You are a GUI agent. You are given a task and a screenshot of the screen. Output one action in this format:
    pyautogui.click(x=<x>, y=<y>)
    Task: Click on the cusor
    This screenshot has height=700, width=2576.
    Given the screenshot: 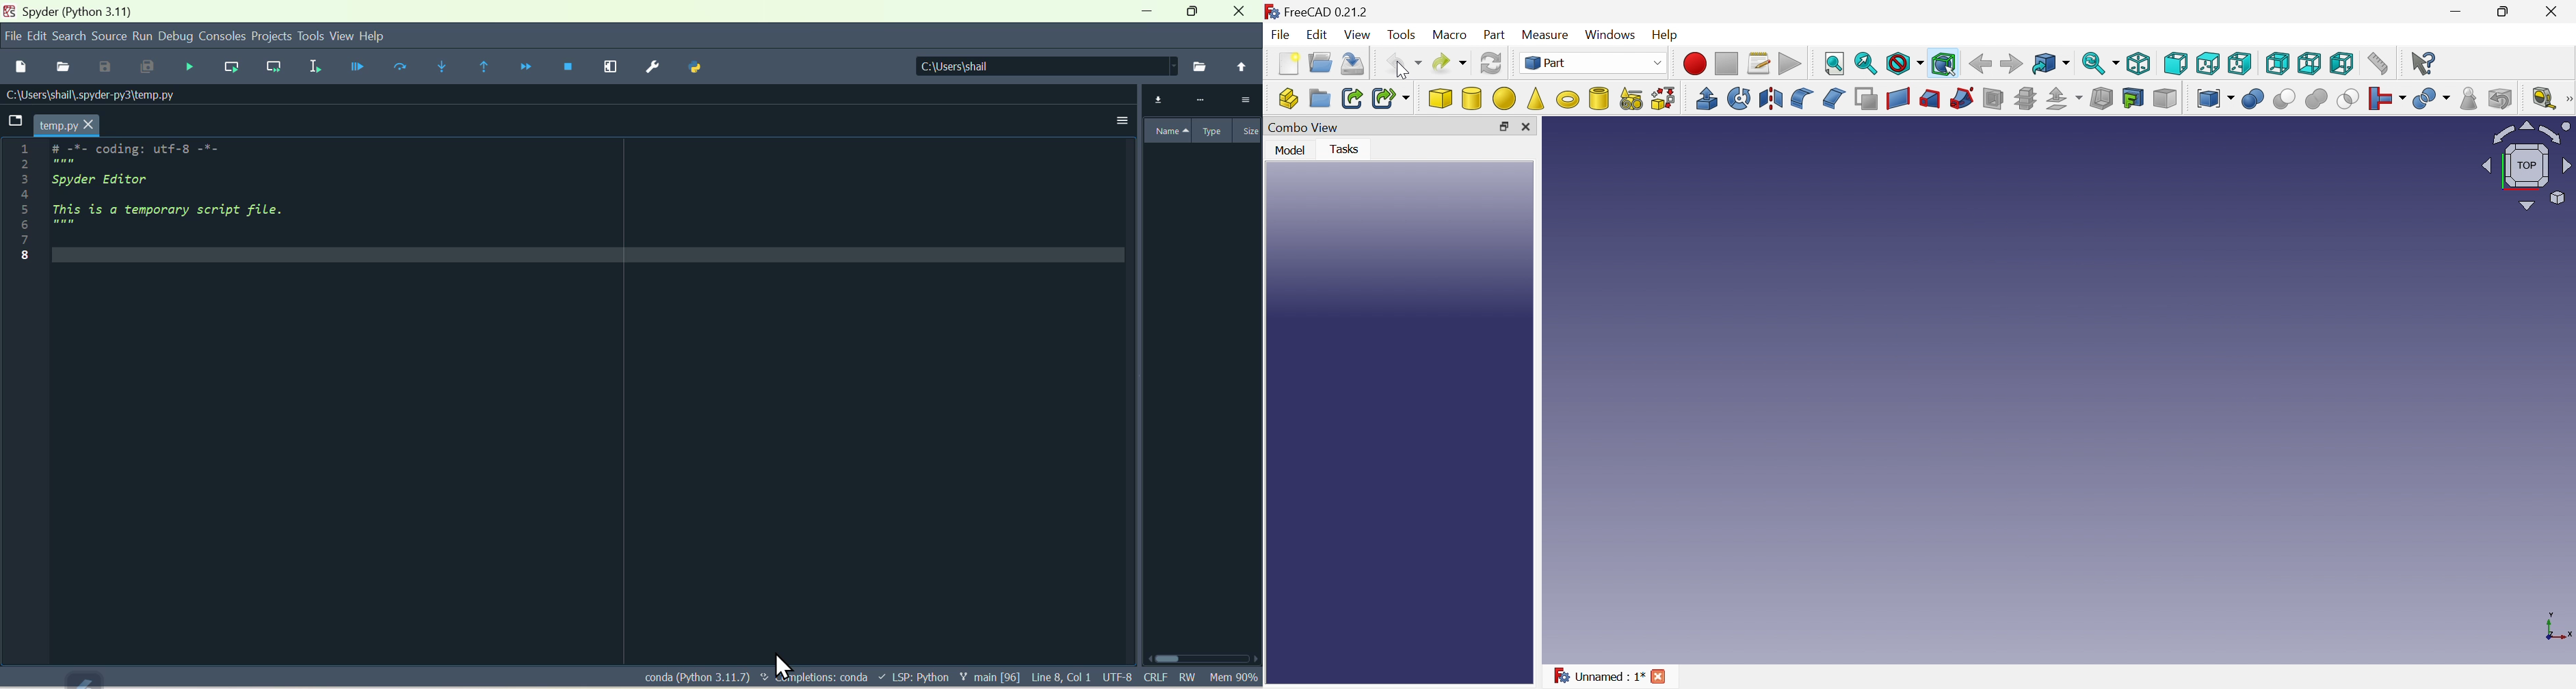 What is the action you would take?
    pyautogui.click(x=781, y=661)
    